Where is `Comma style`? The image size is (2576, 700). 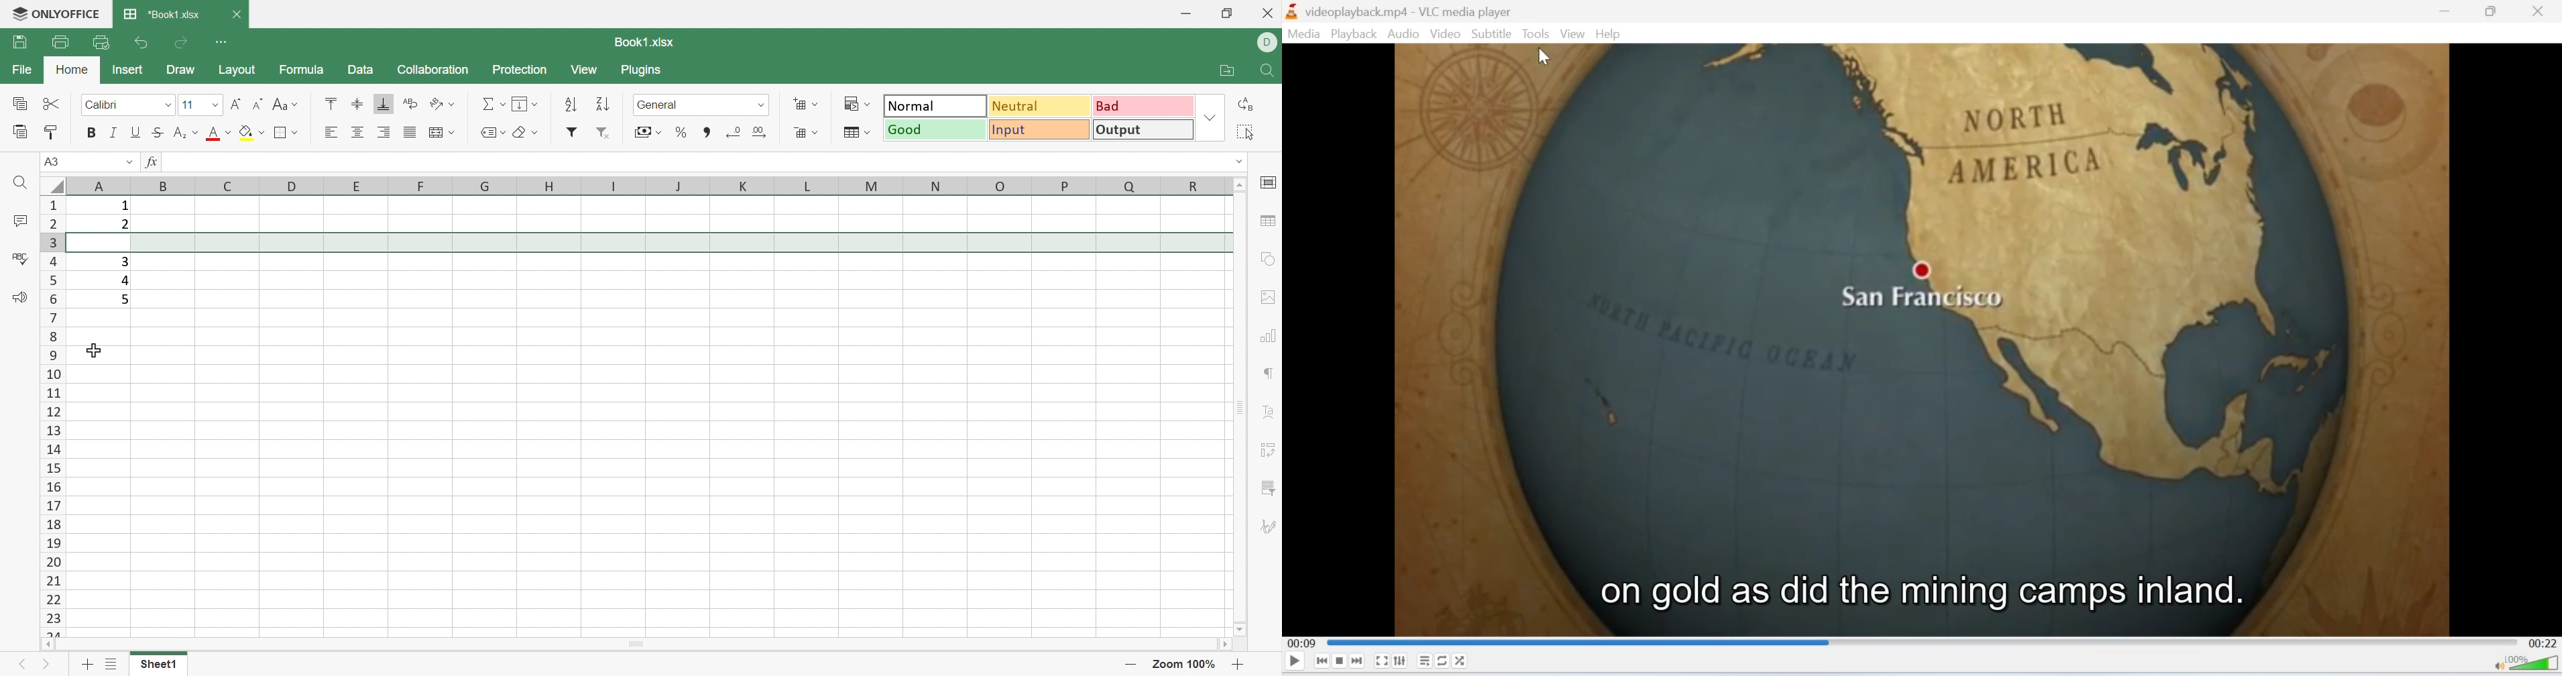
Comma style is located at coordinates (706, 133).